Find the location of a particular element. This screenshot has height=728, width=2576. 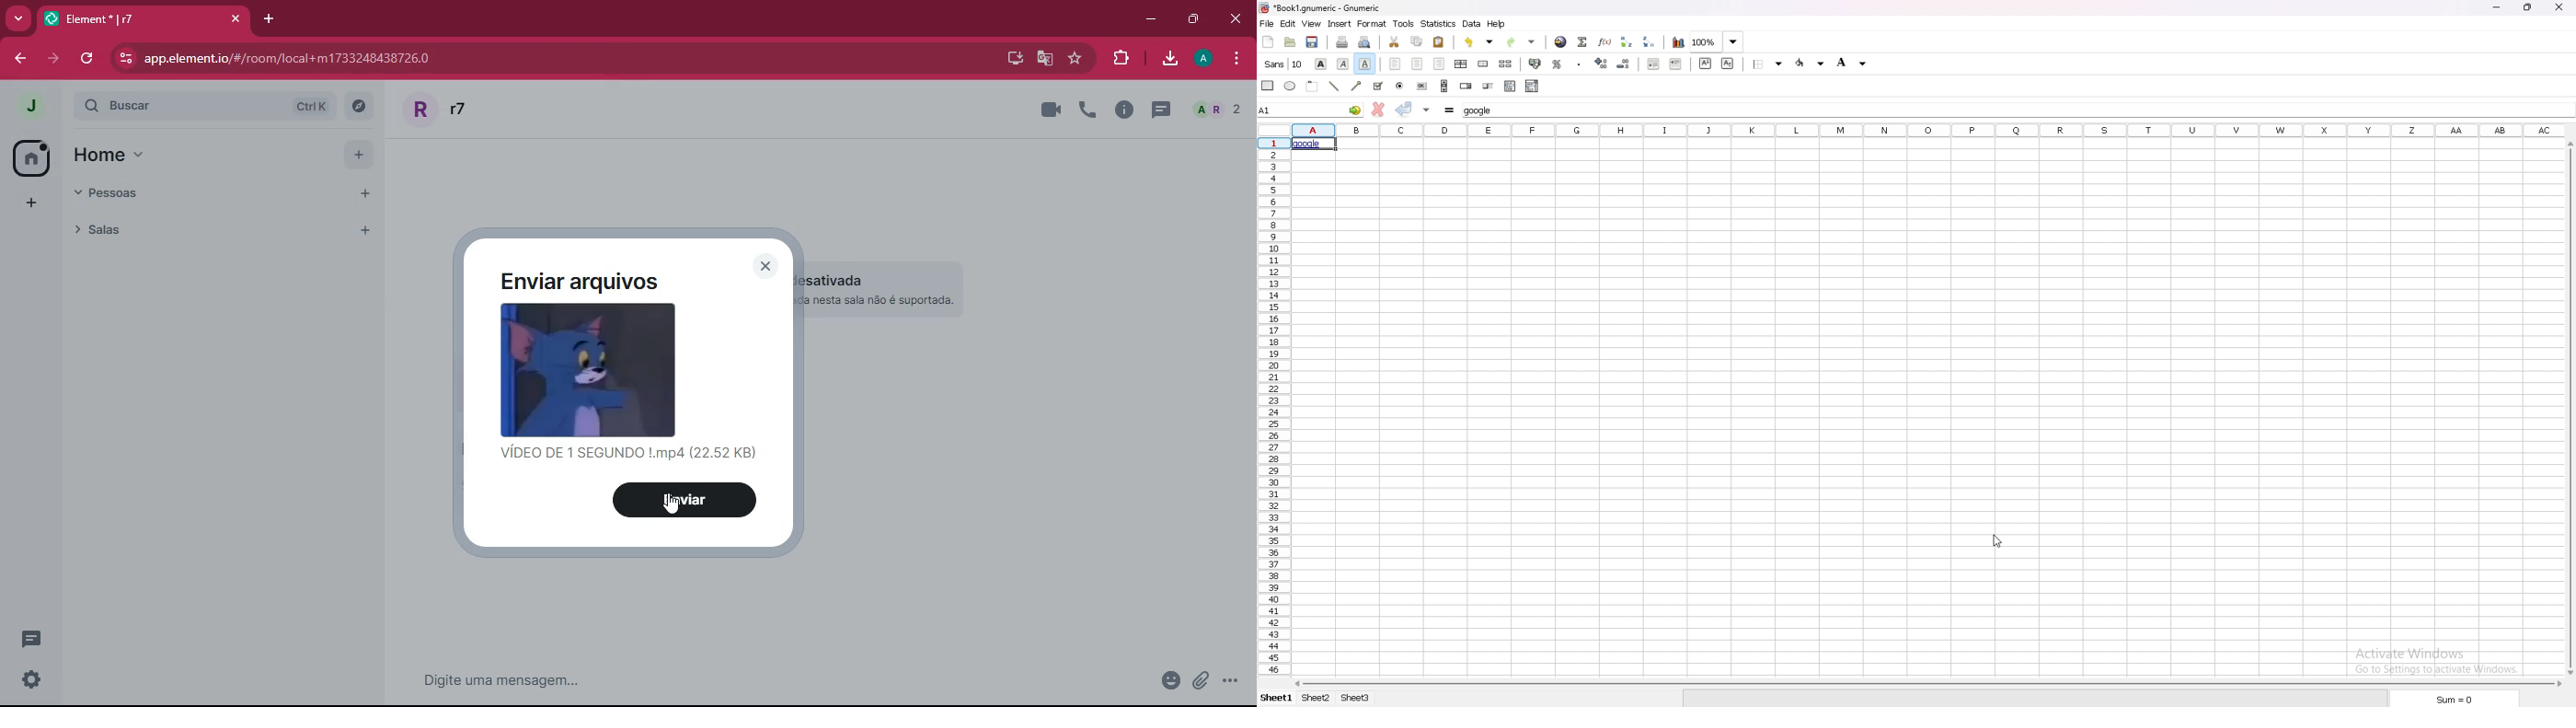

element* |r7 is located at coordinates (142, 17).